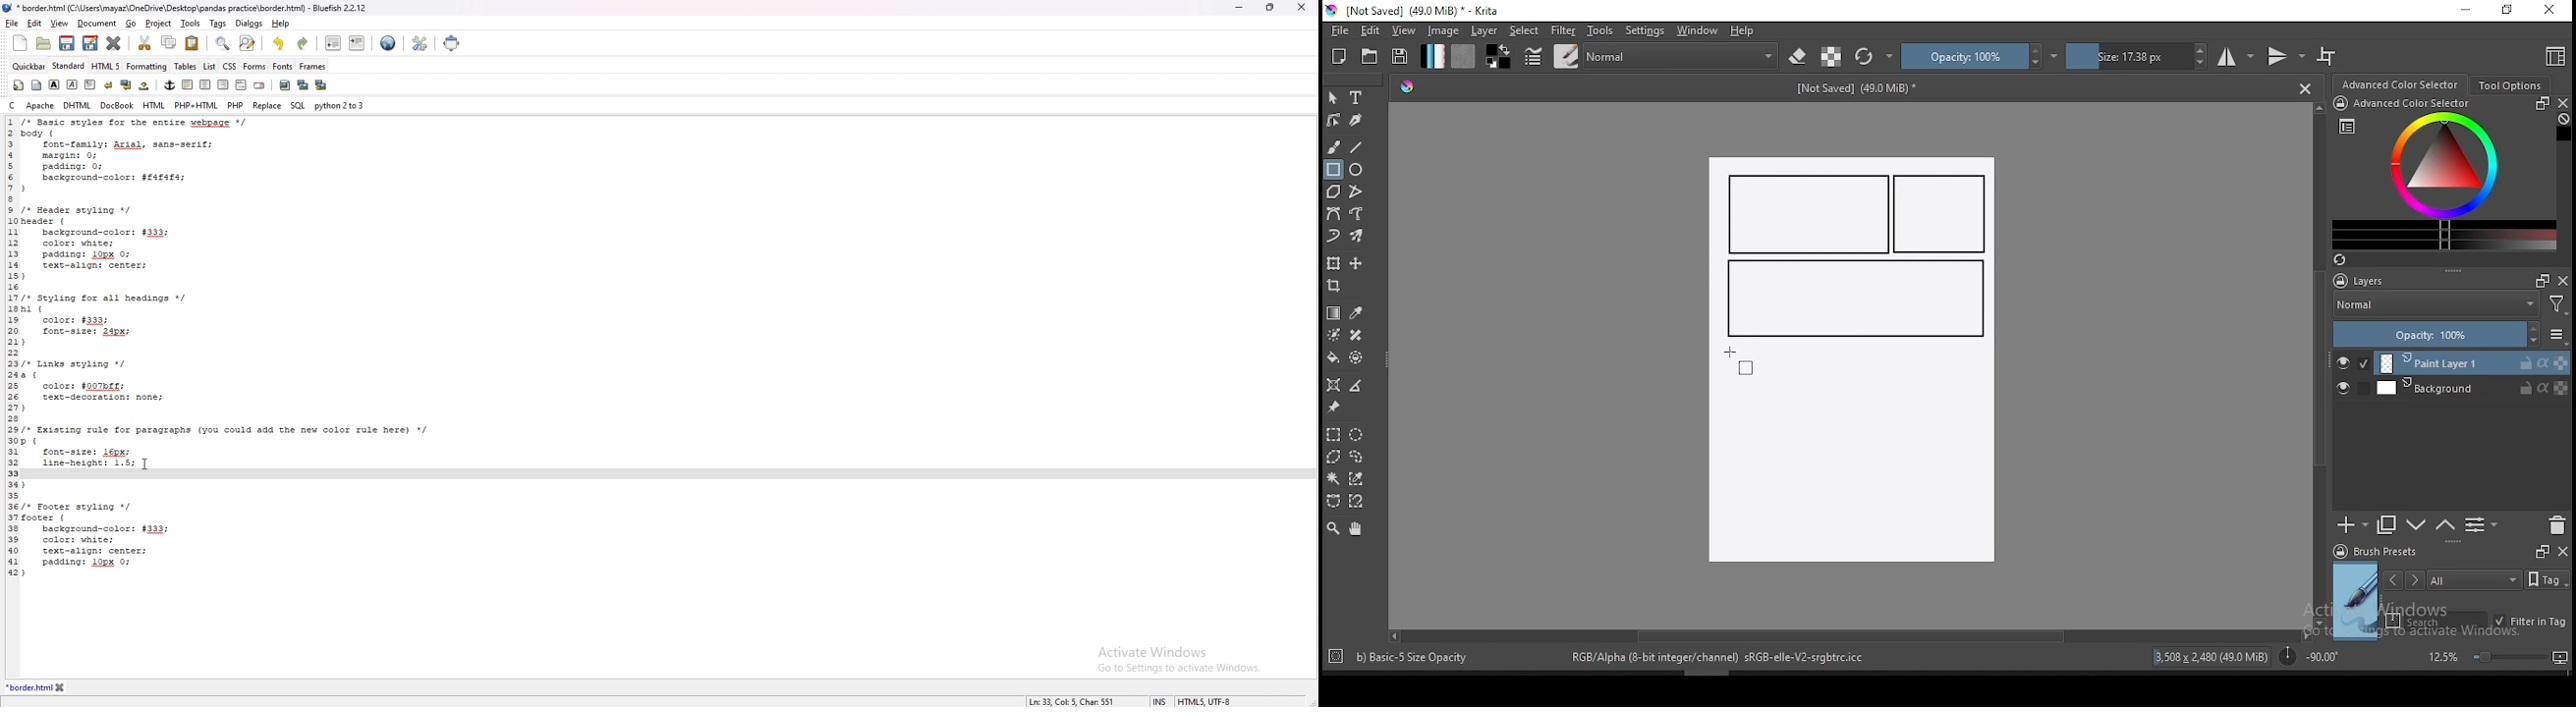 This screenshot has height=728, width=2576. I want to click on resize, so click(1271, 7).